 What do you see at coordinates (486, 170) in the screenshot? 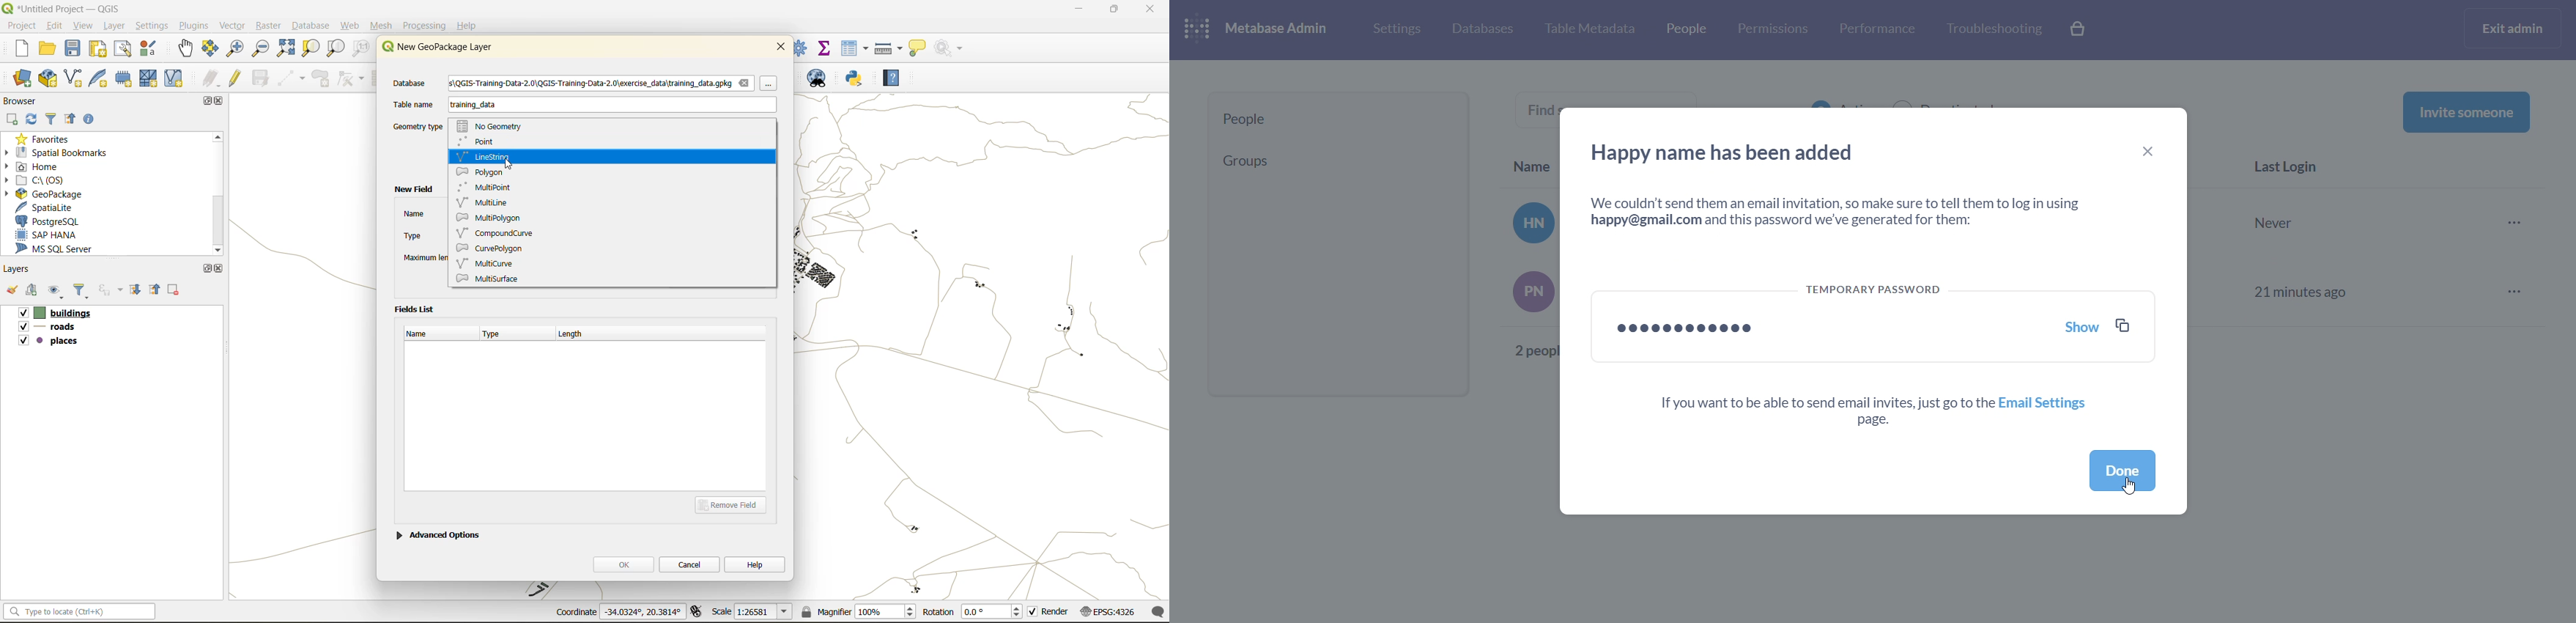
I see `polygon` at bounding box center [486, 170].